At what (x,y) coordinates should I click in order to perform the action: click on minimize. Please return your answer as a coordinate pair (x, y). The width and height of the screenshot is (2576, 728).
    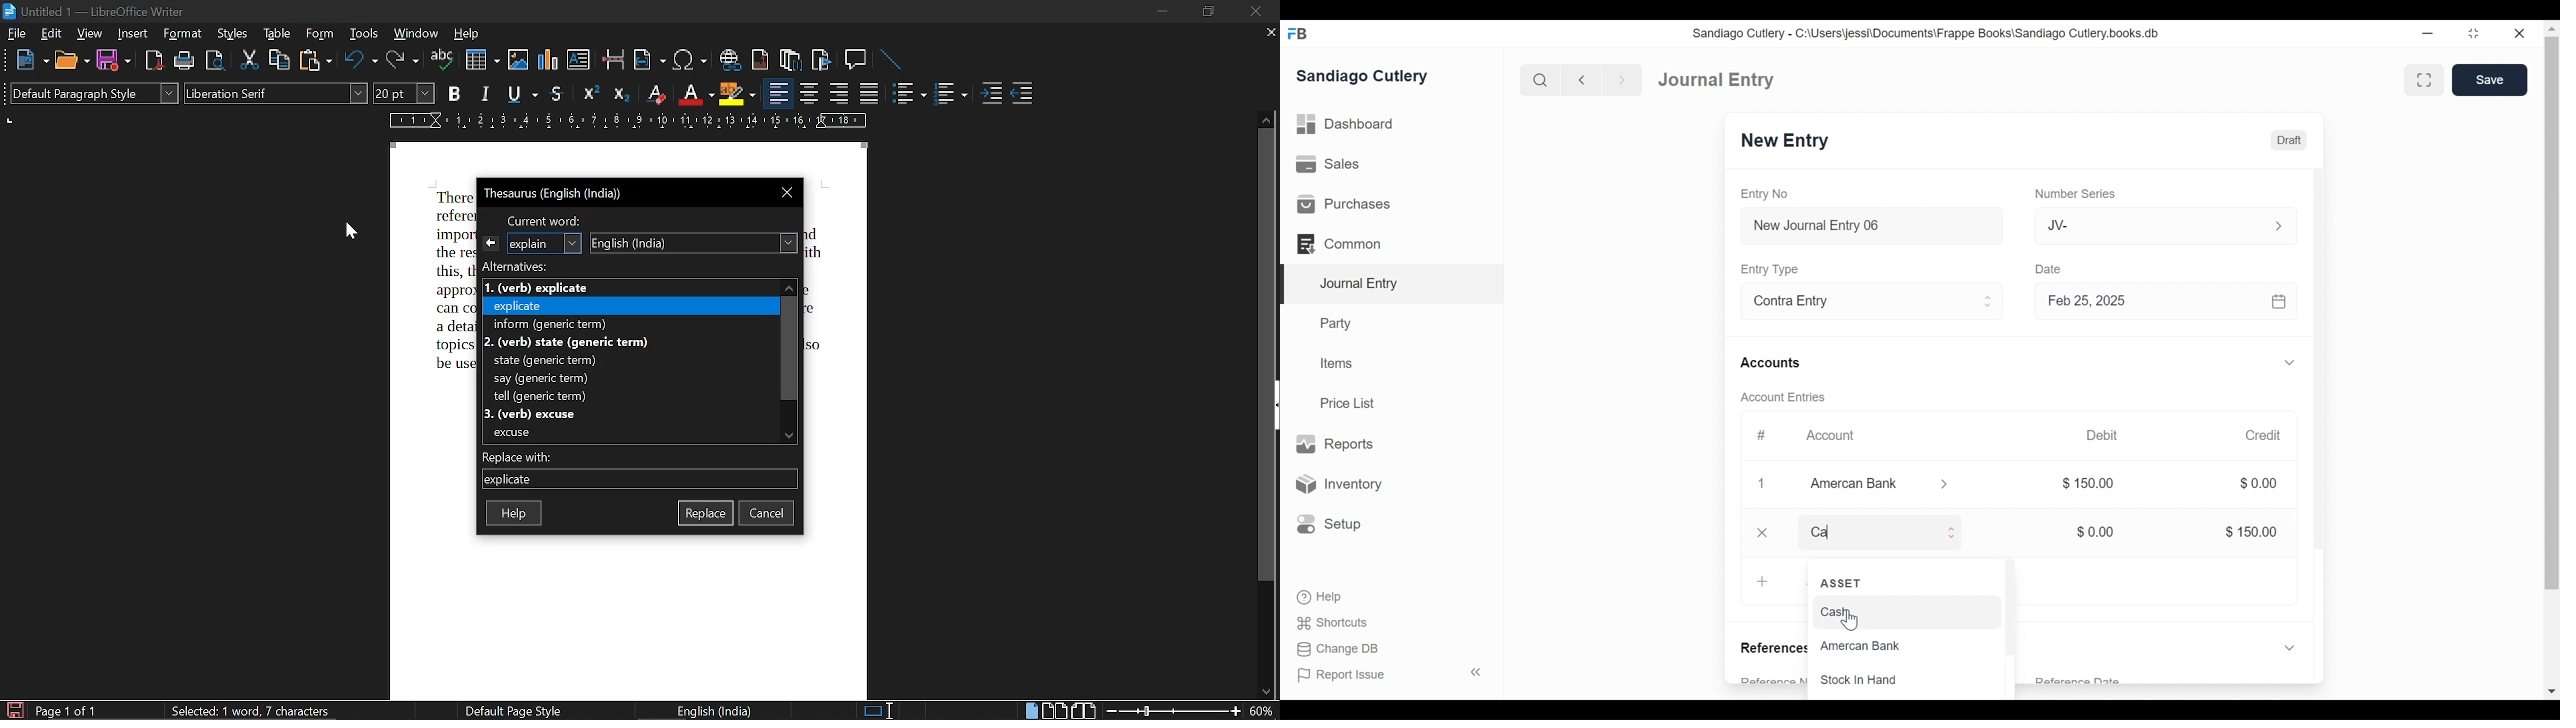
    Looking at the image, I should click on (1163, 11).